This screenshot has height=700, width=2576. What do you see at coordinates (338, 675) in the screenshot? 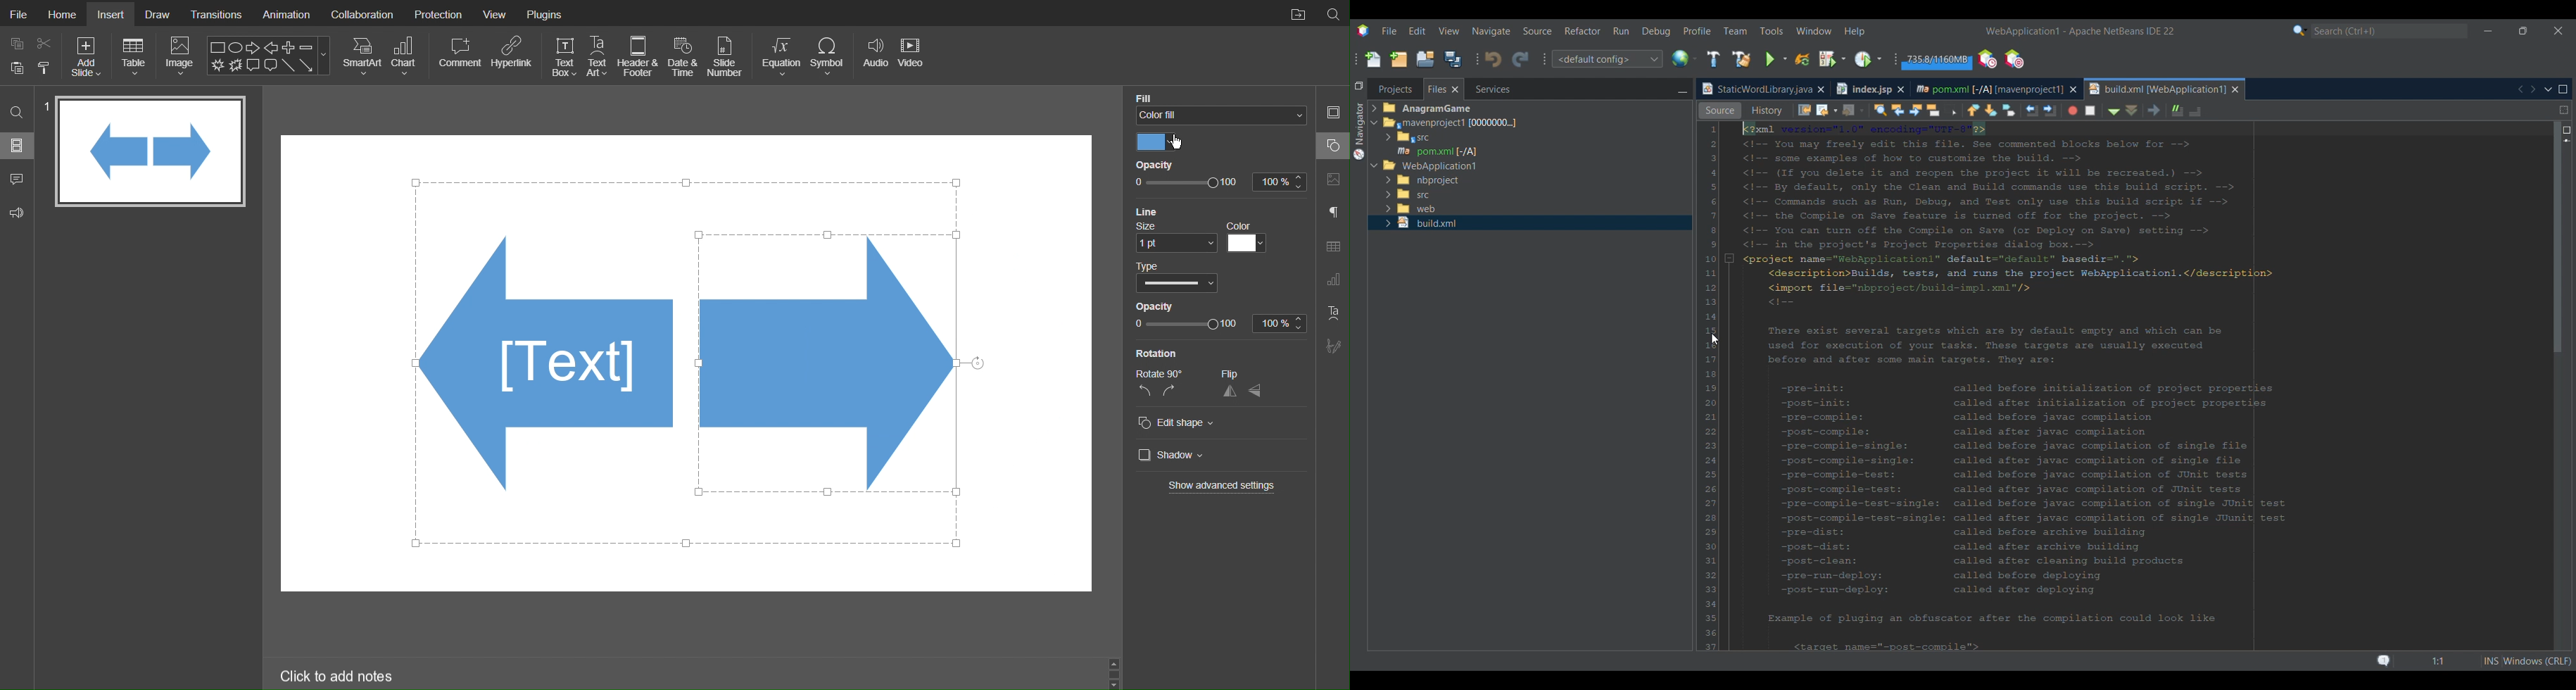
I see `Click to add notes` at bounding box center [338, 675].